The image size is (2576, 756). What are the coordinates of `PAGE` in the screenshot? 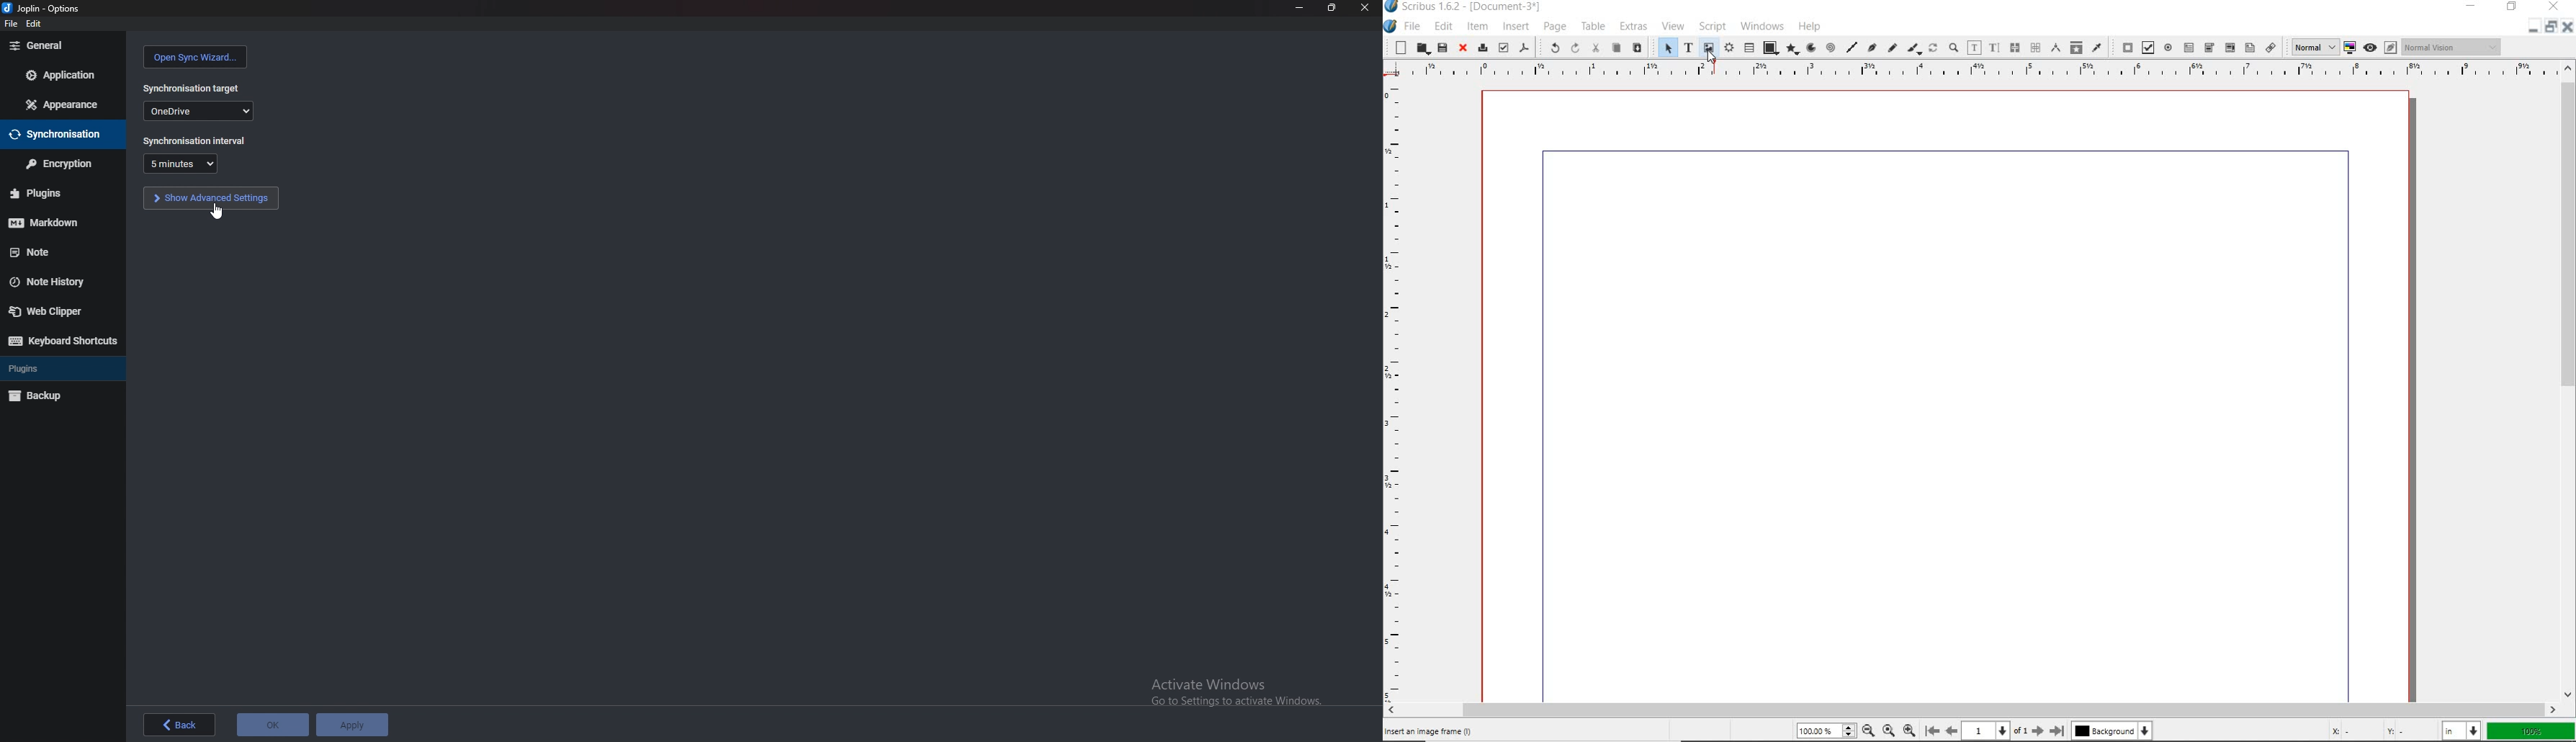 It's located at (1555, 27).